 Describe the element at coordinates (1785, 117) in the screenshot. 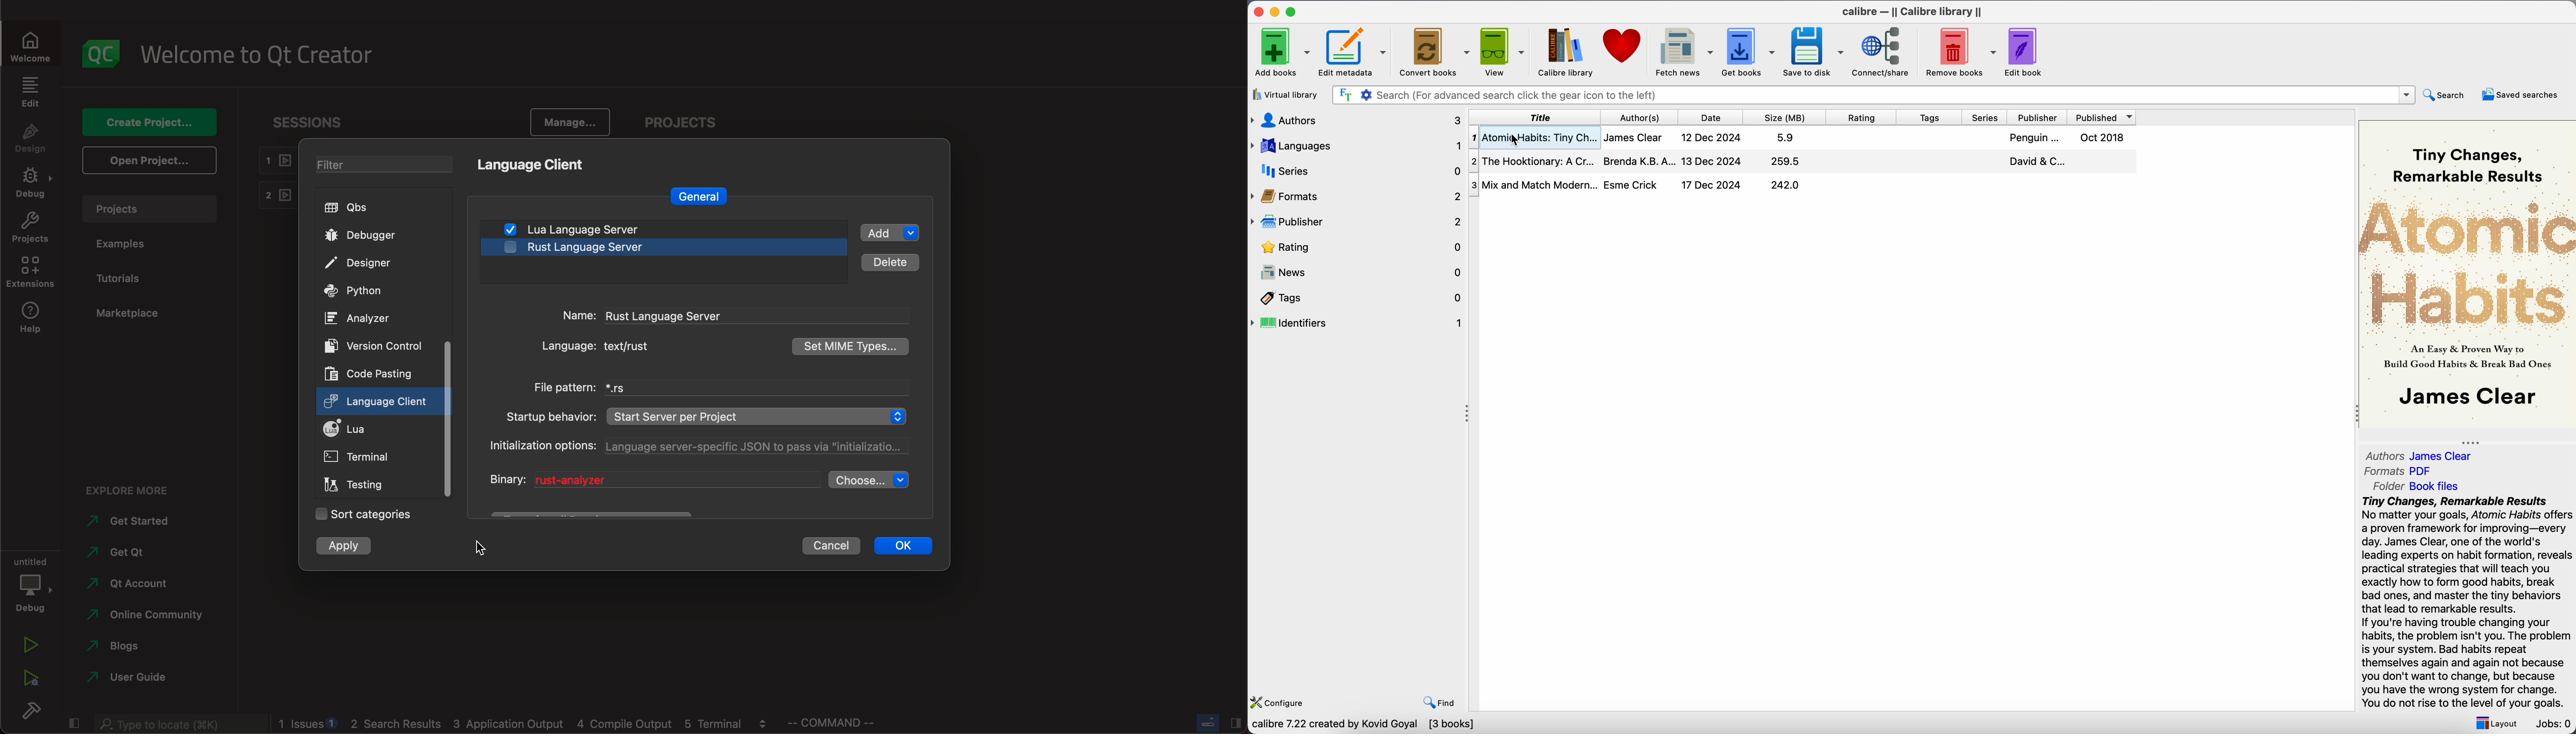

I see `size` at that location.